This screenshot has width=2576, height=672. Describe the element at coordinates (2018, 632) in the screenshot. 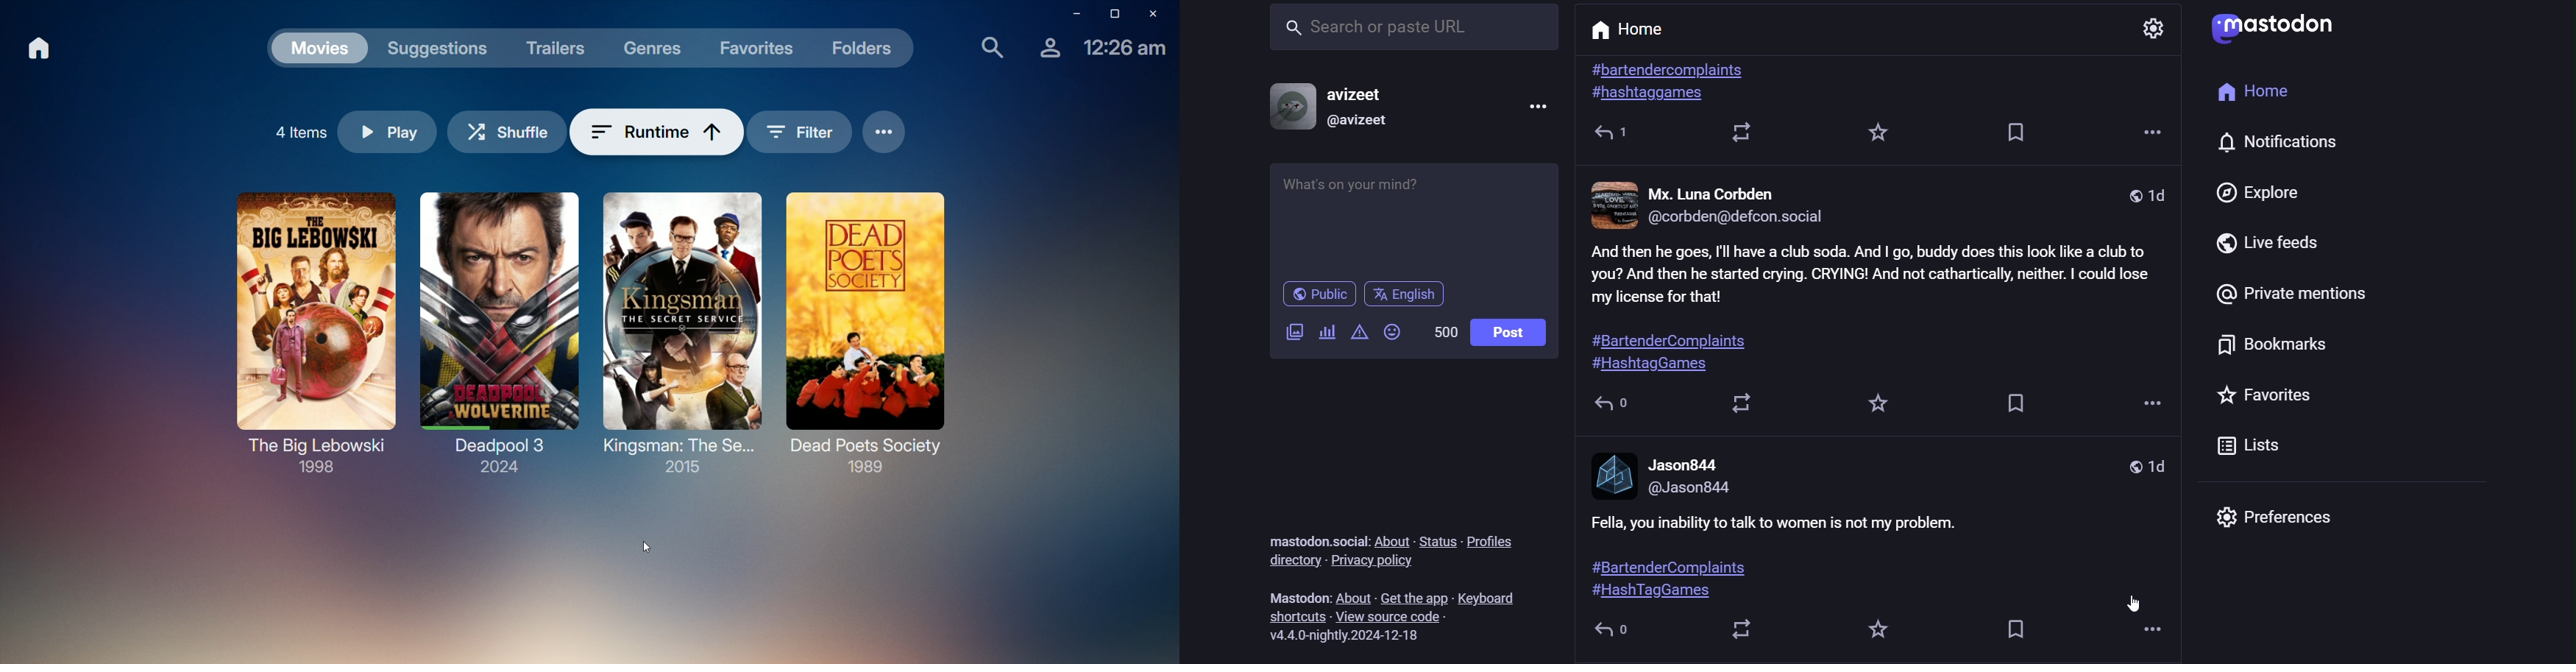

I see `bookmark` at that location.